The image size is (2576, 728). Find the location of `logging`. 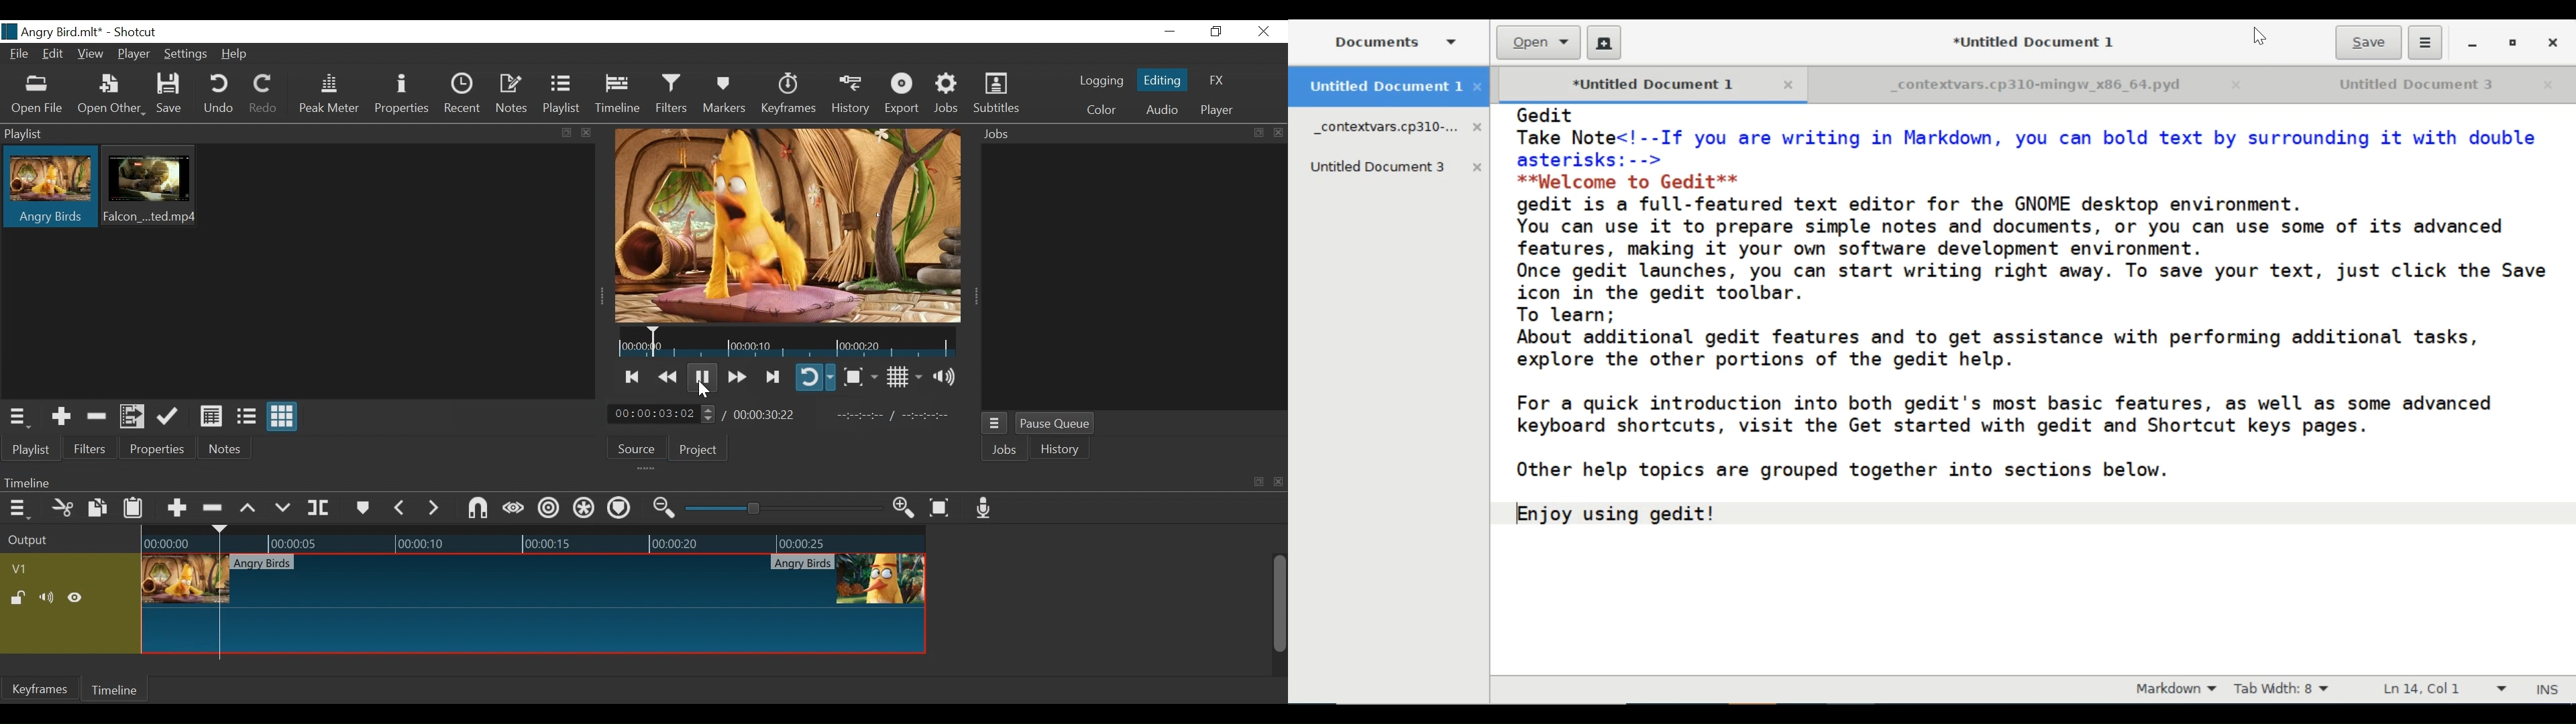

logging is located at coordinates (1102, 82).